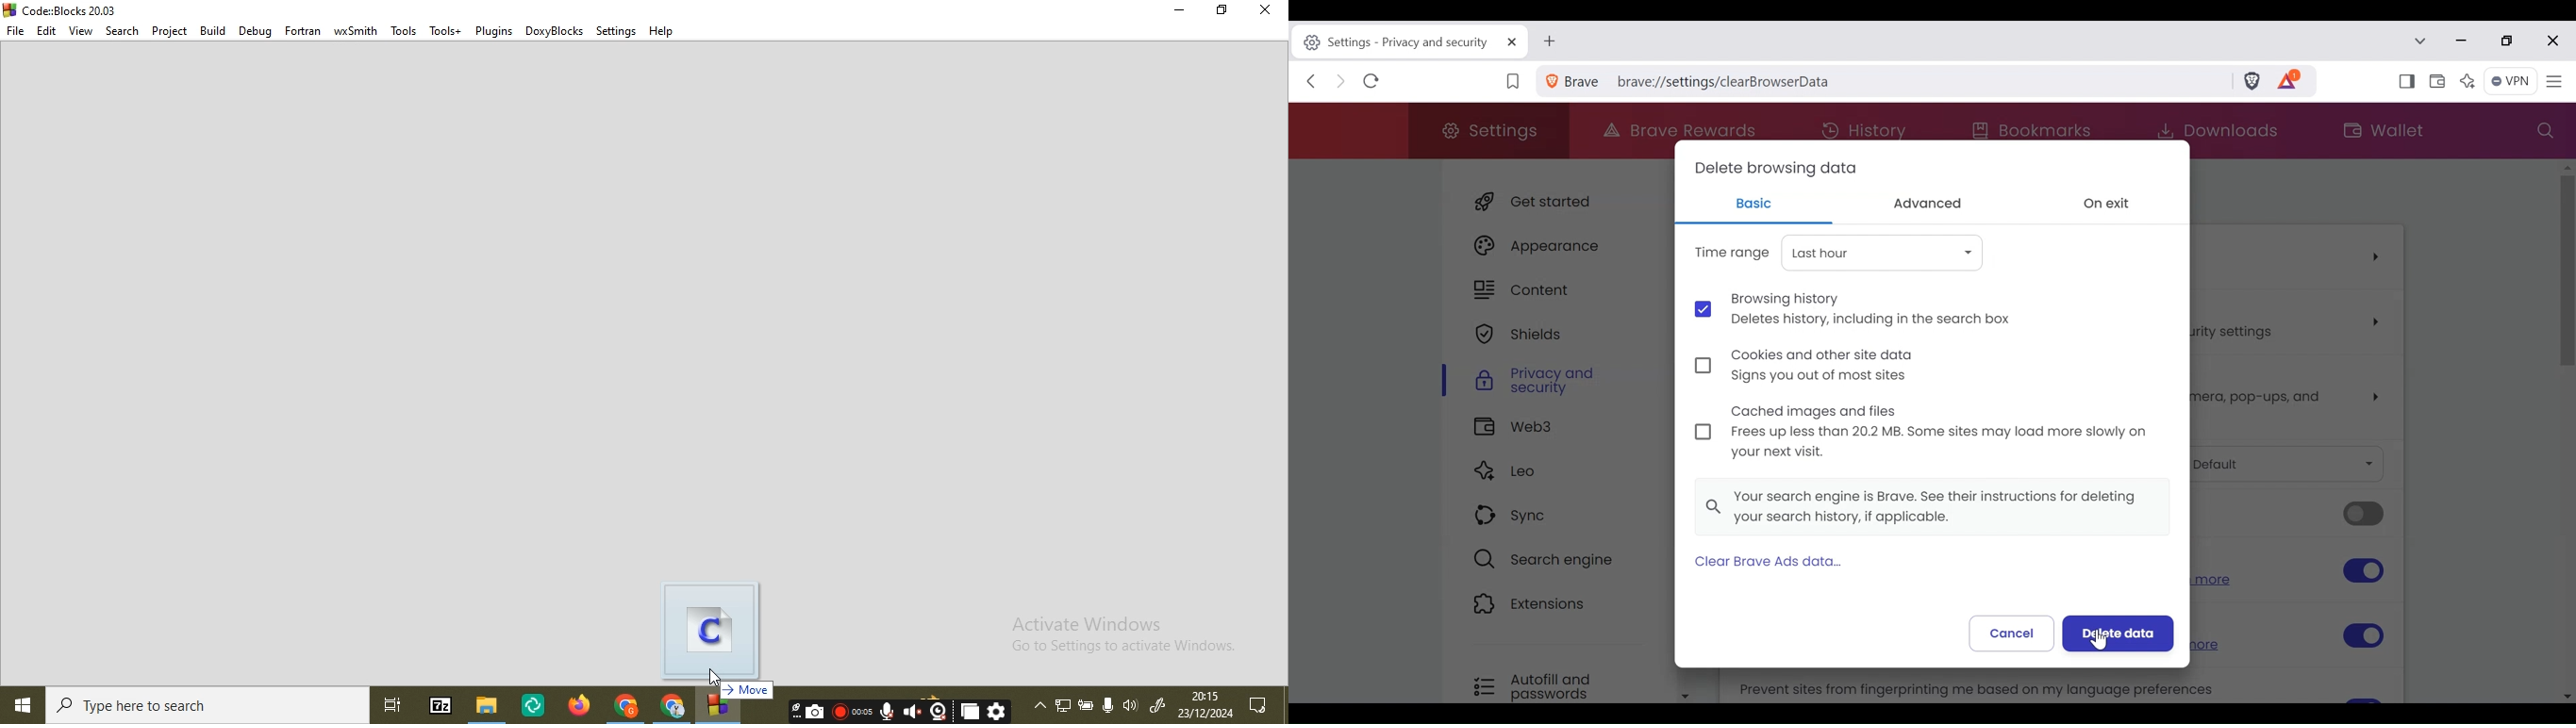 The height and width of the screenshot is (728, 2576). I want to click on Restore, so click(1219, 11).